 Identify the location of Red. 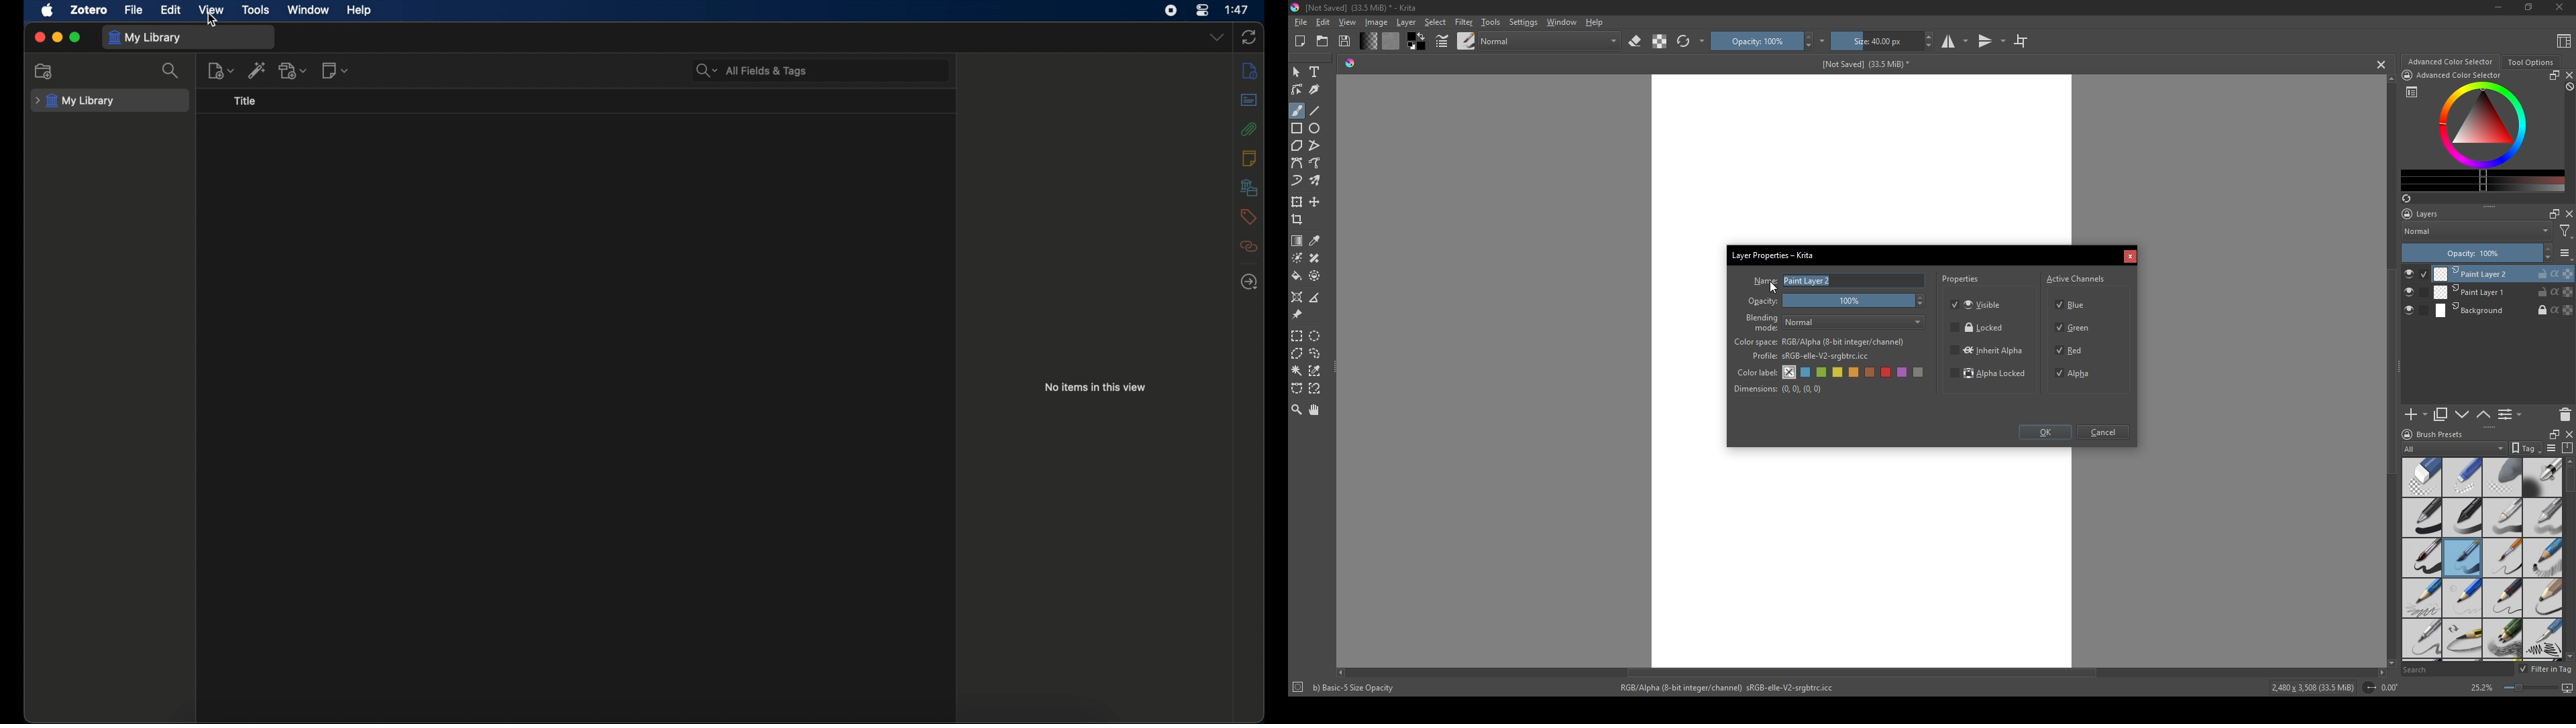
(2071, 349).